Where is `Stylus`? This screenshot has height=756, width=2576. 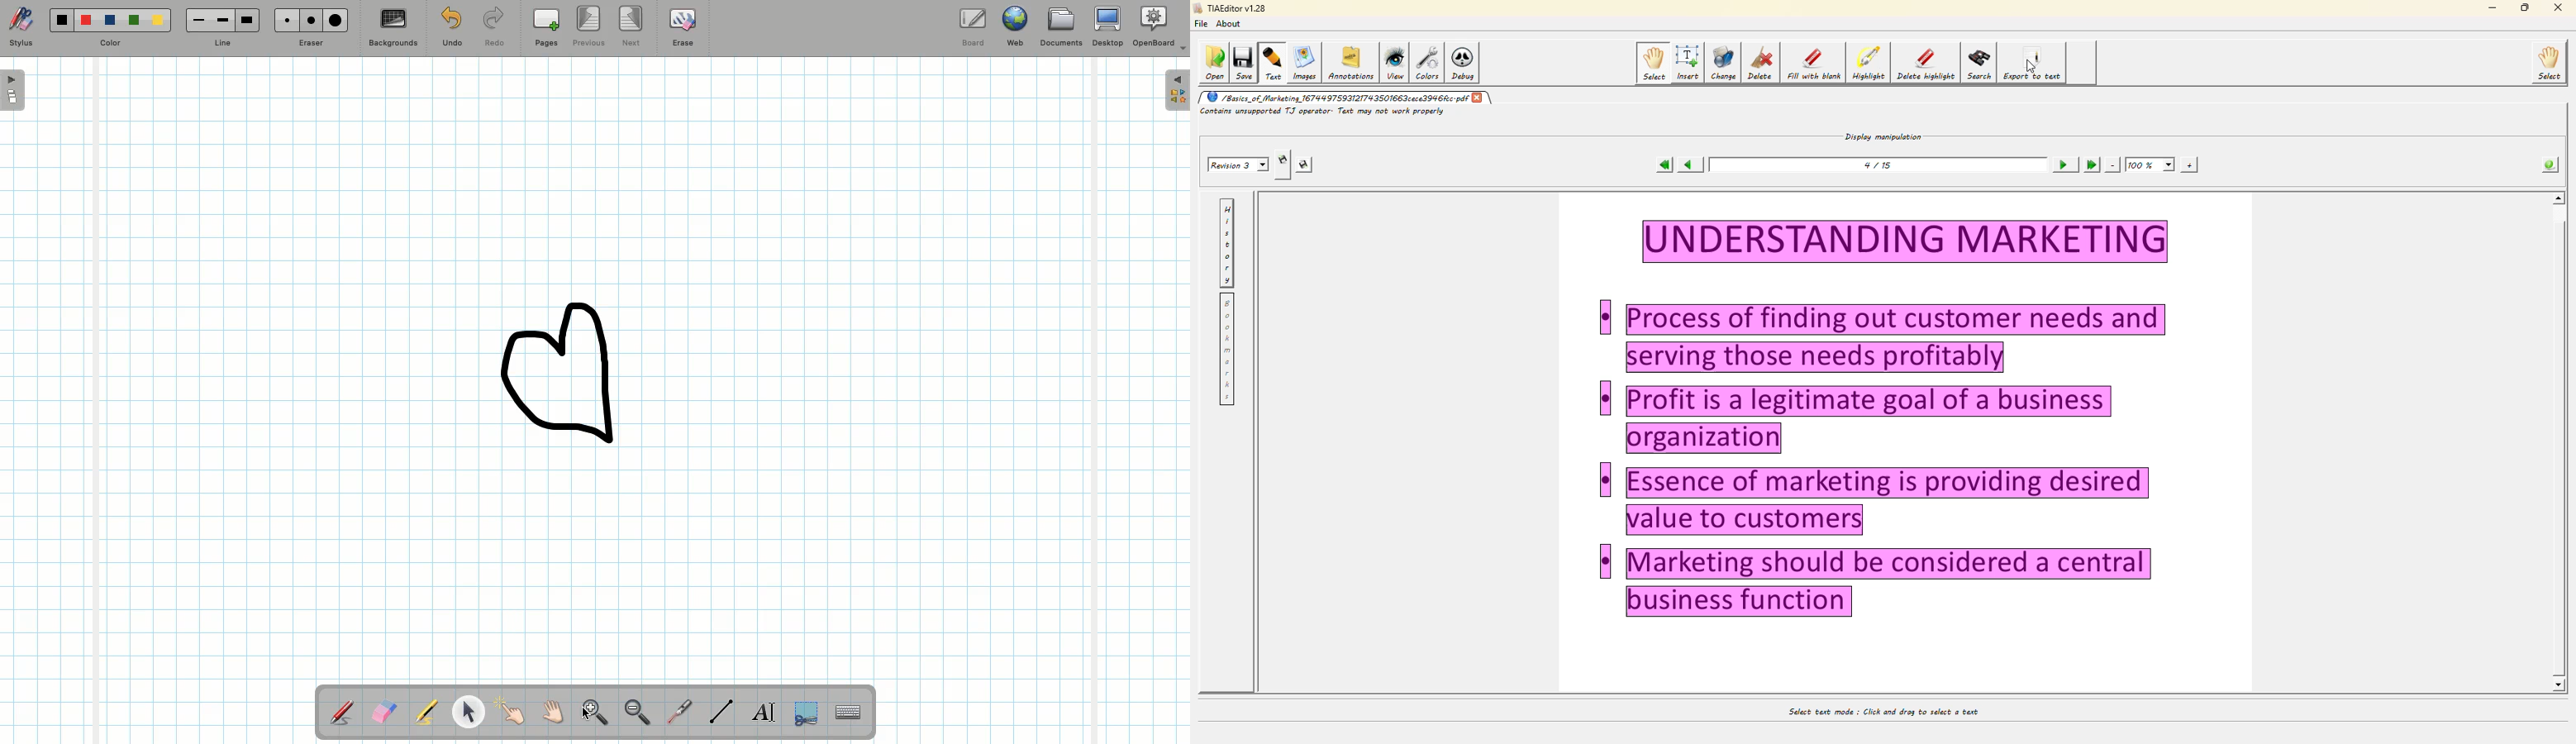 Stylus is located at coordinates (22, 27).